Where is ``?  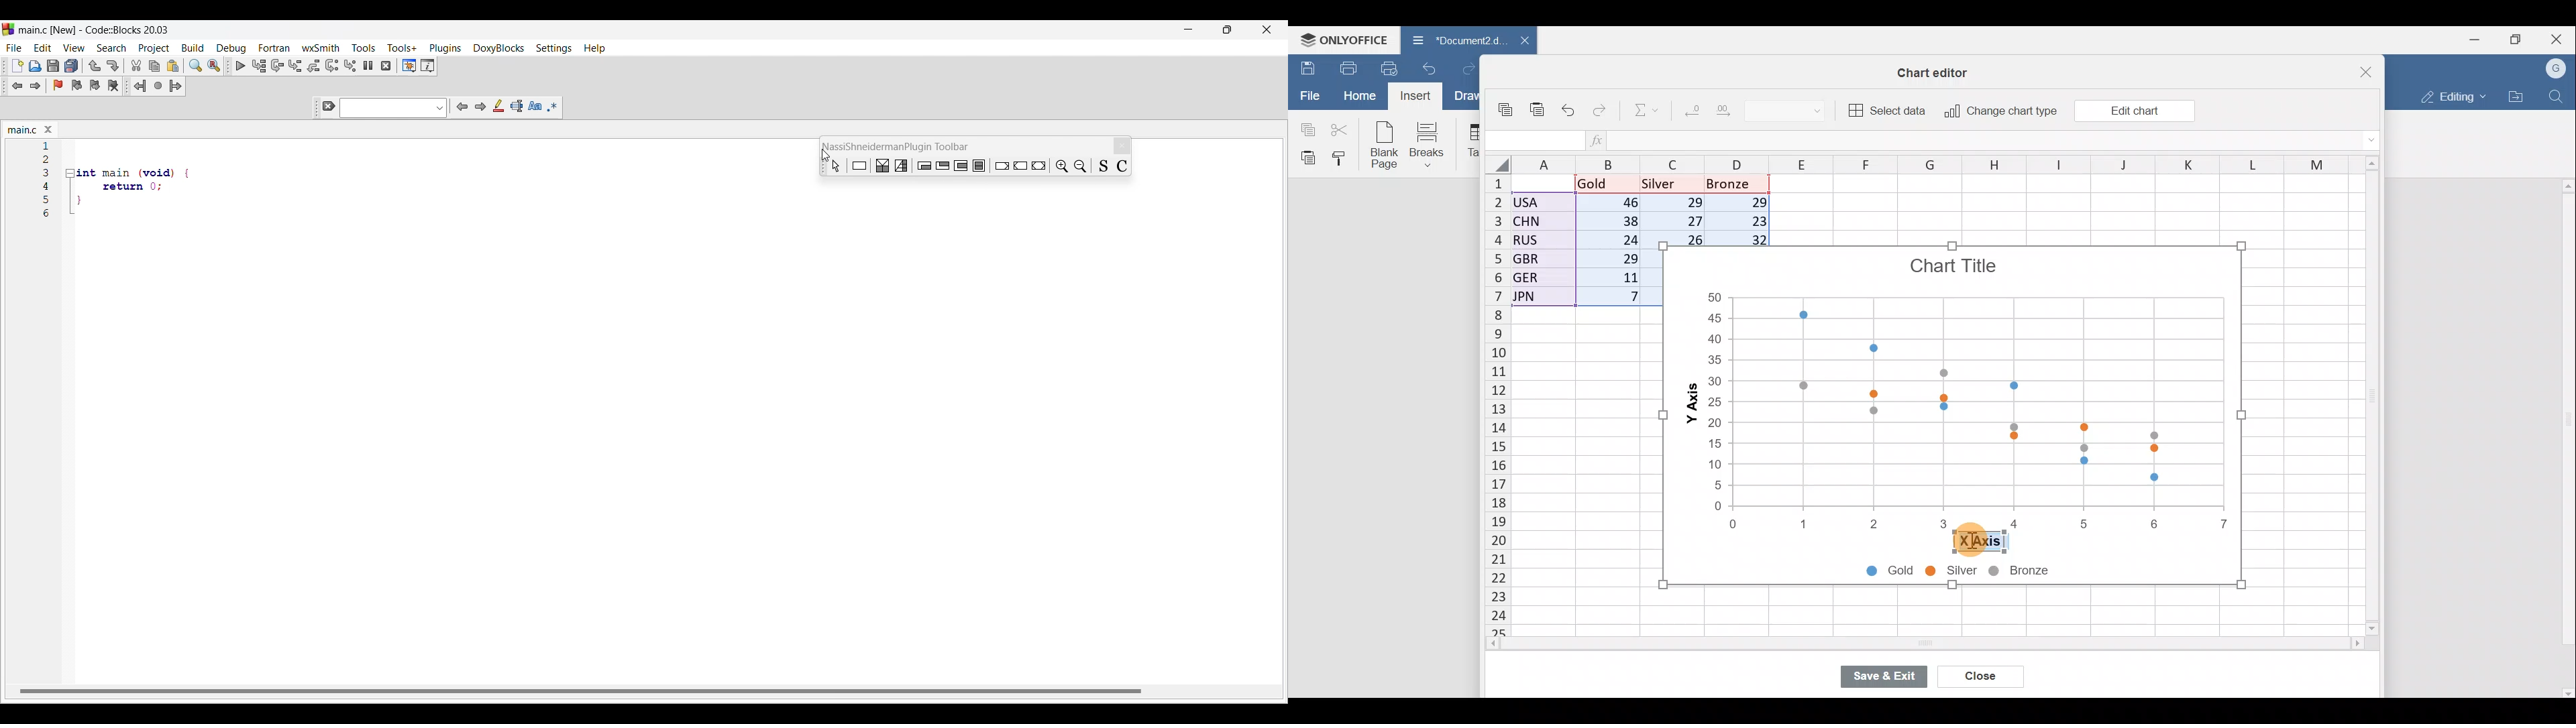
 is located at coordinates (1103, 166).